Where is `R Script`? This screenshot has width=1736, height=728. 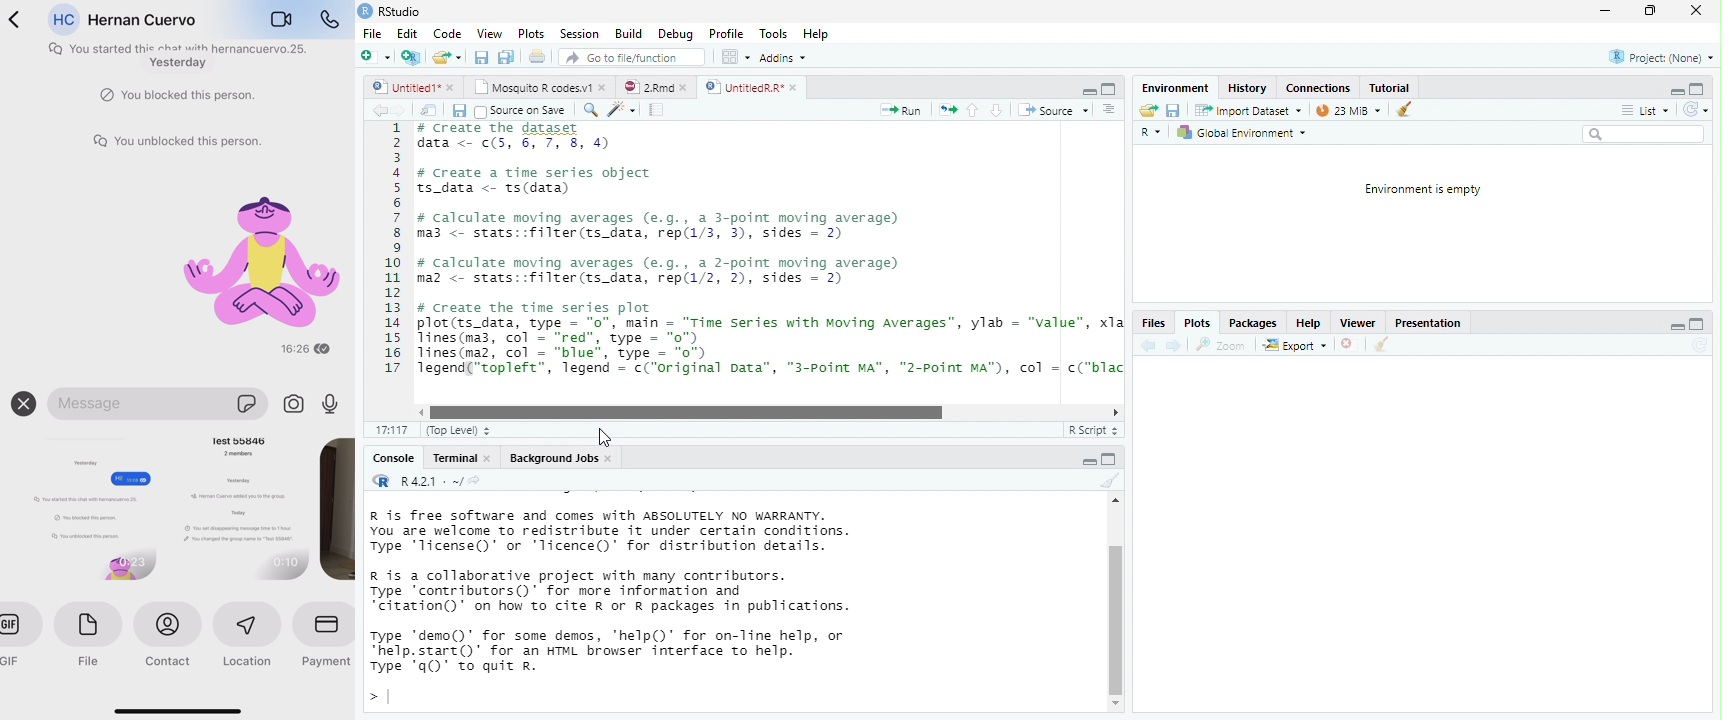 R Script is located at coordinates (1091, 430).